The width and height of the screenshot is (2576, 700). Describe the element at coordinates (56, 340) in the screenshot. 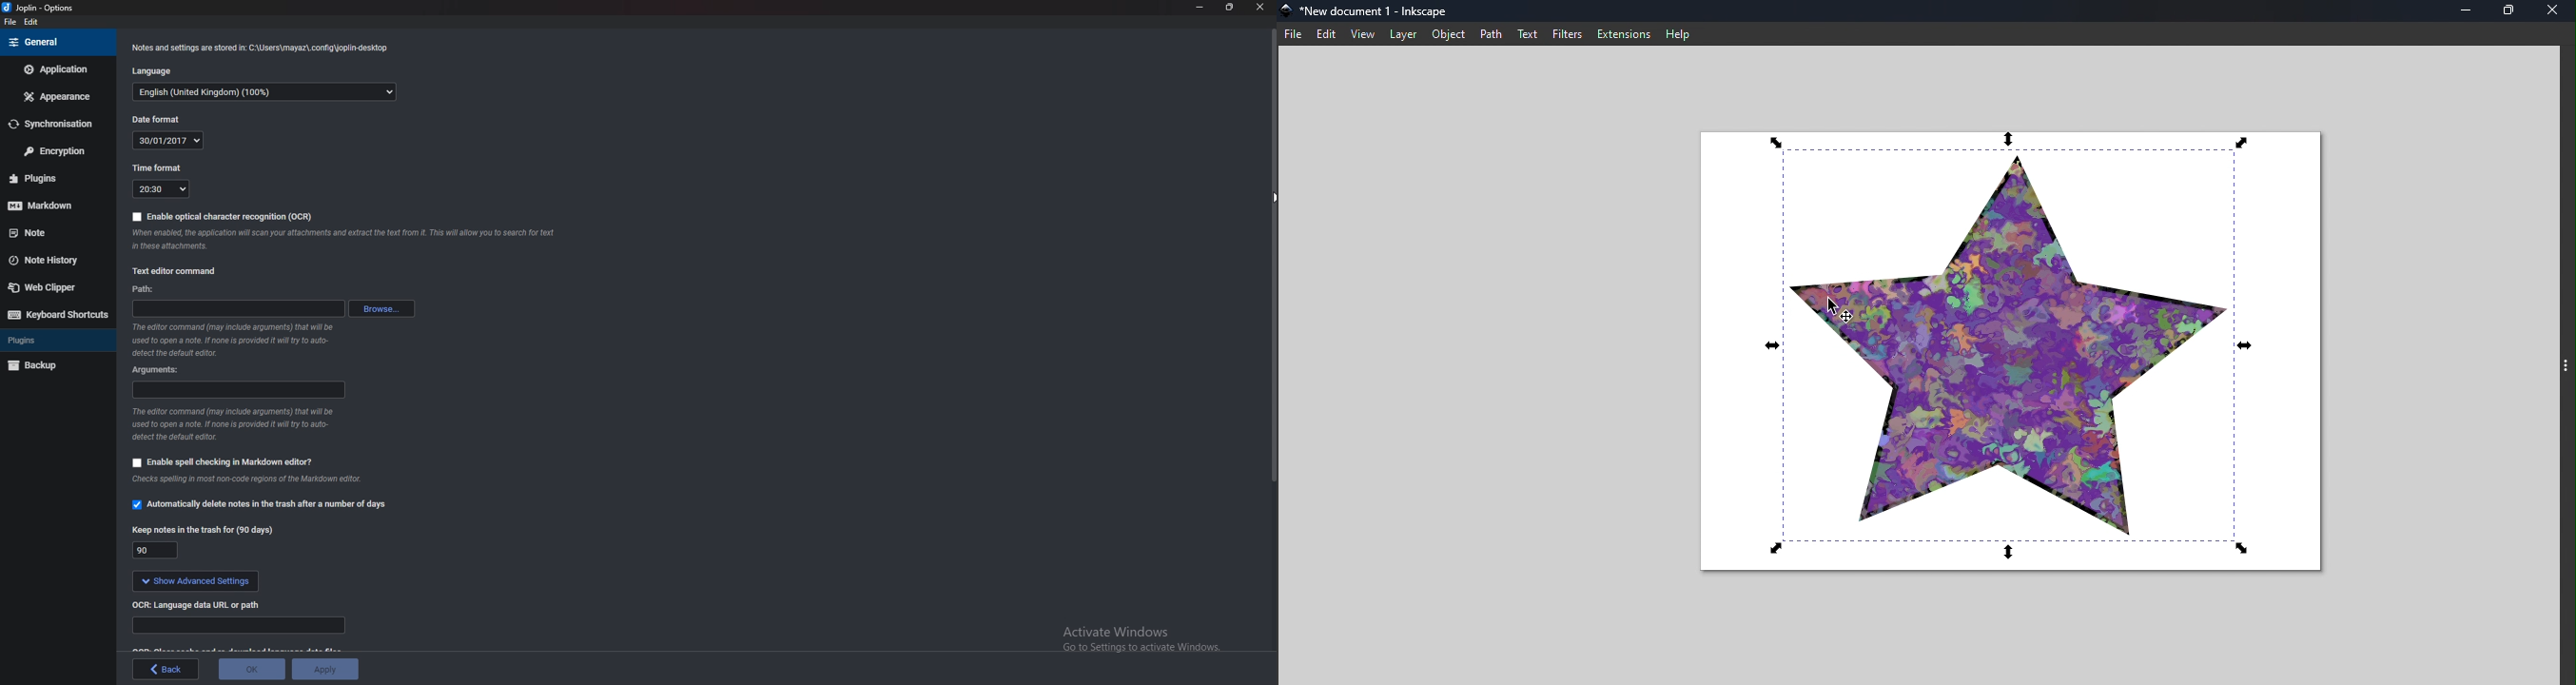

I see `Plugins` at that location.